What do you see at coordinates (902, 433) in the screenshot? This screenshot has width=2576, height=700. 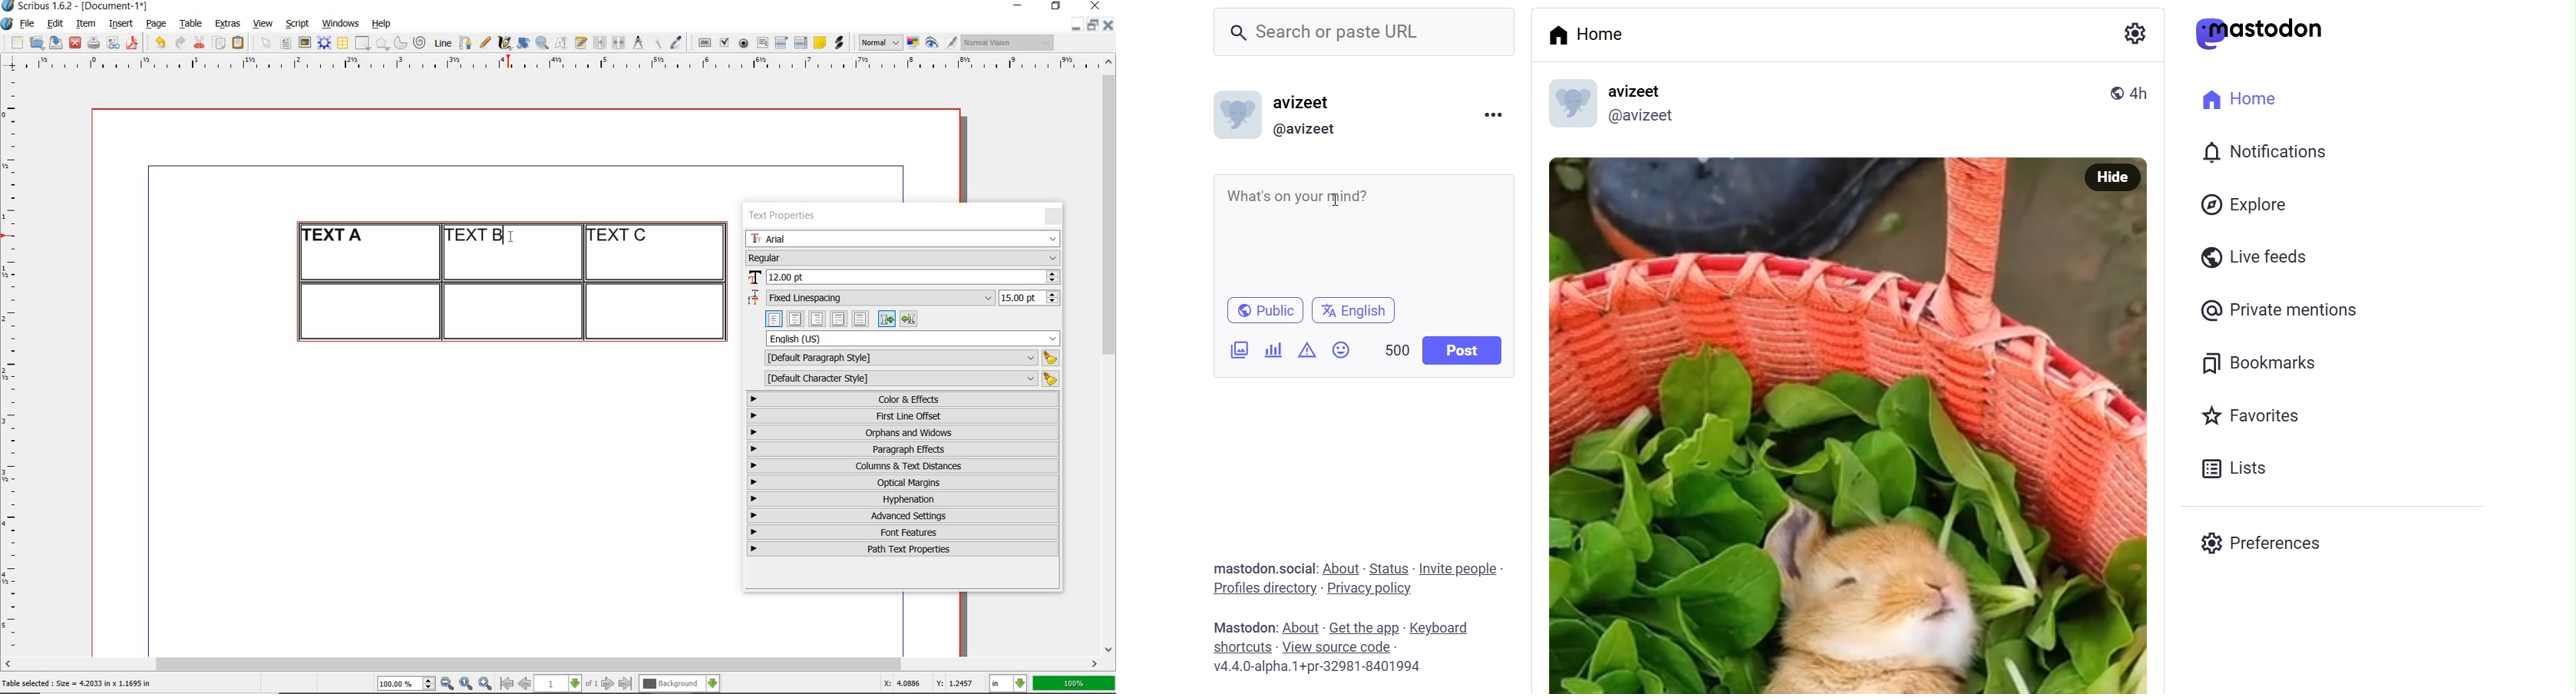 I see `orphans & windows` at bounding box center [902, 433].